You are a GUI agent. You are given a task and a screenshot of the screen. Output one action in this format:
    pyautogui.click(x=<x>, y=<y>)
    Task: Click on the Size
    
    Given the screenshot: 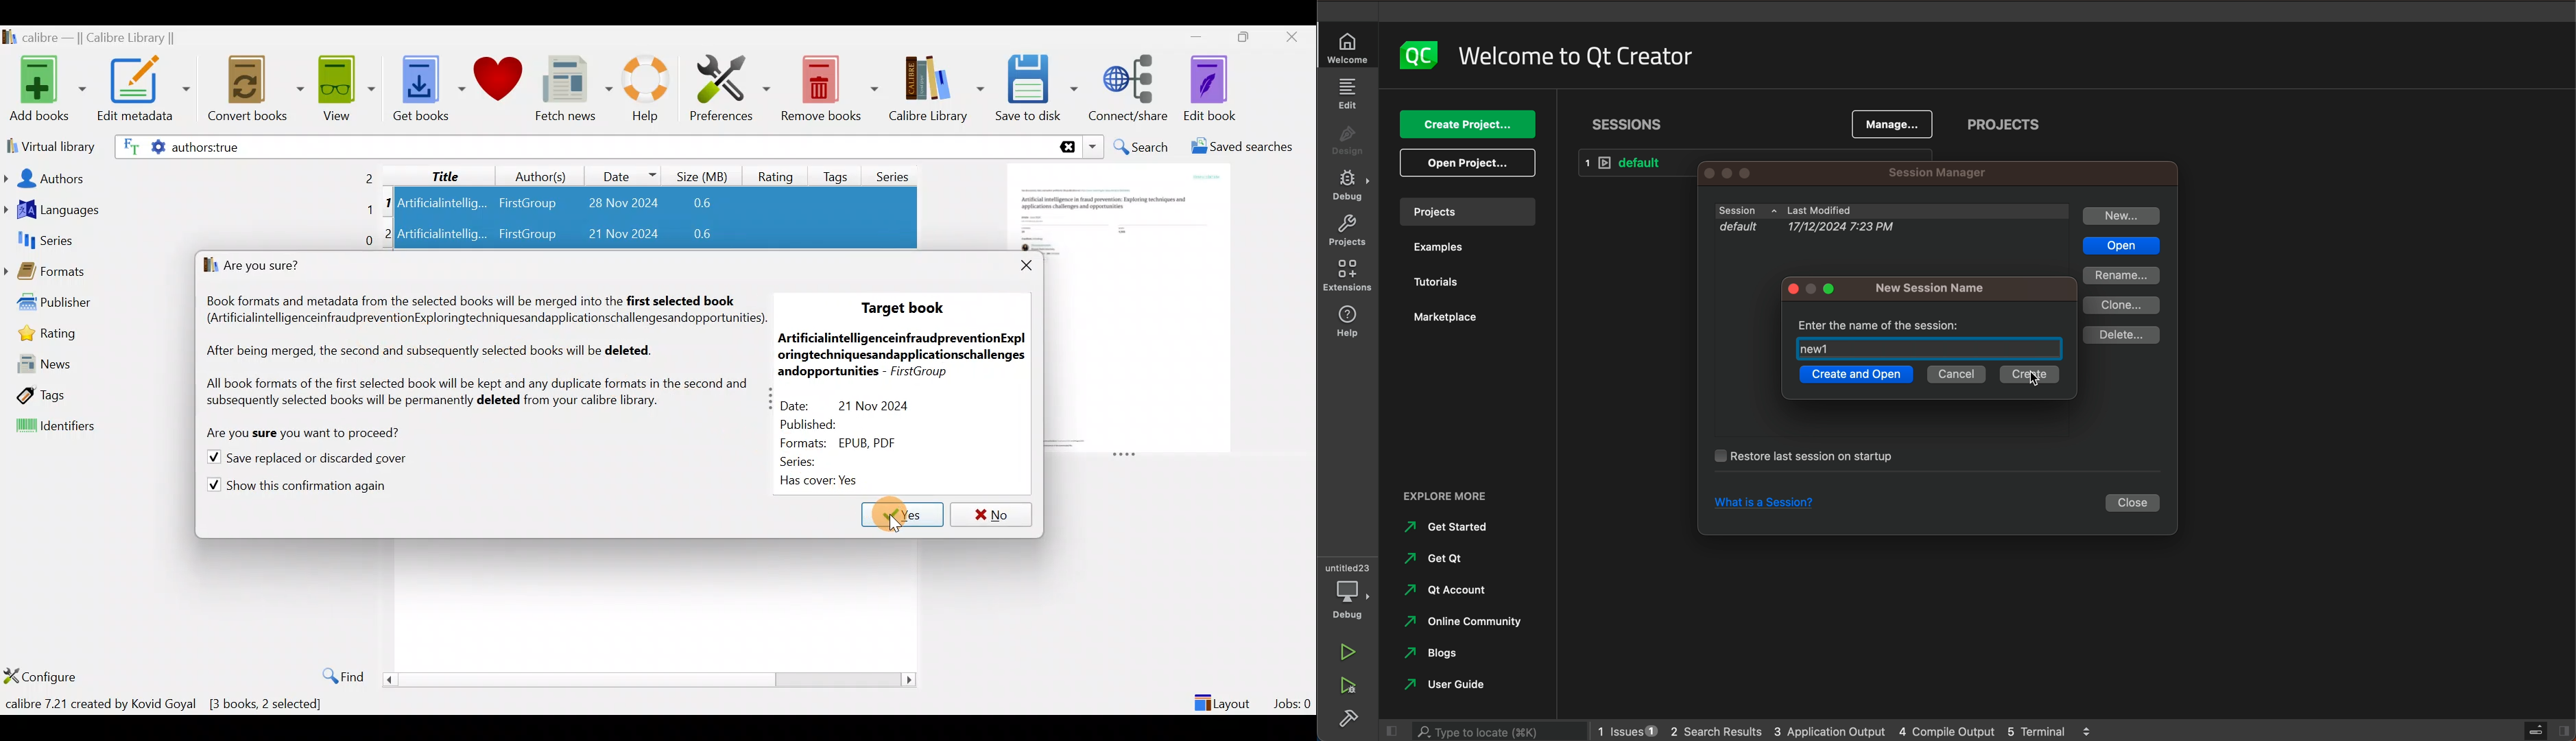 What is the action you would take?
    pyautogui.click(x=705, y=174)
    